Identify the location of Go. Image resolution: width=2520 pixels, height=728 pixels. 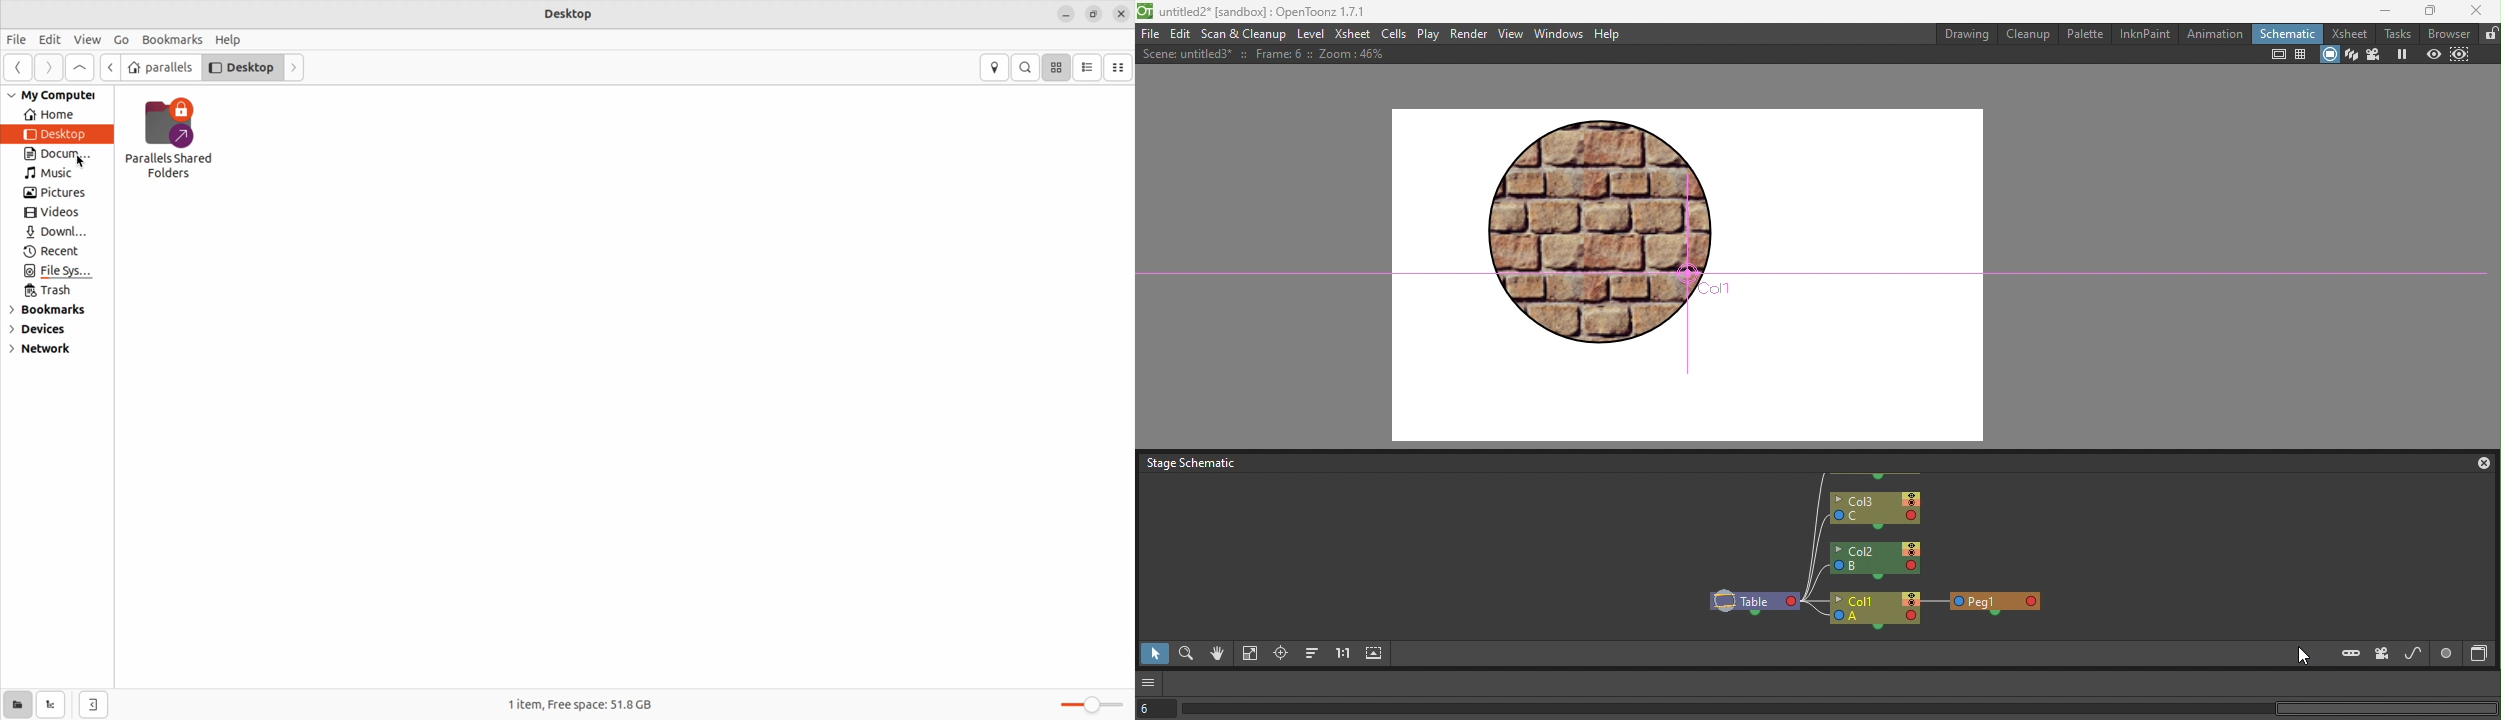
(120, 39).